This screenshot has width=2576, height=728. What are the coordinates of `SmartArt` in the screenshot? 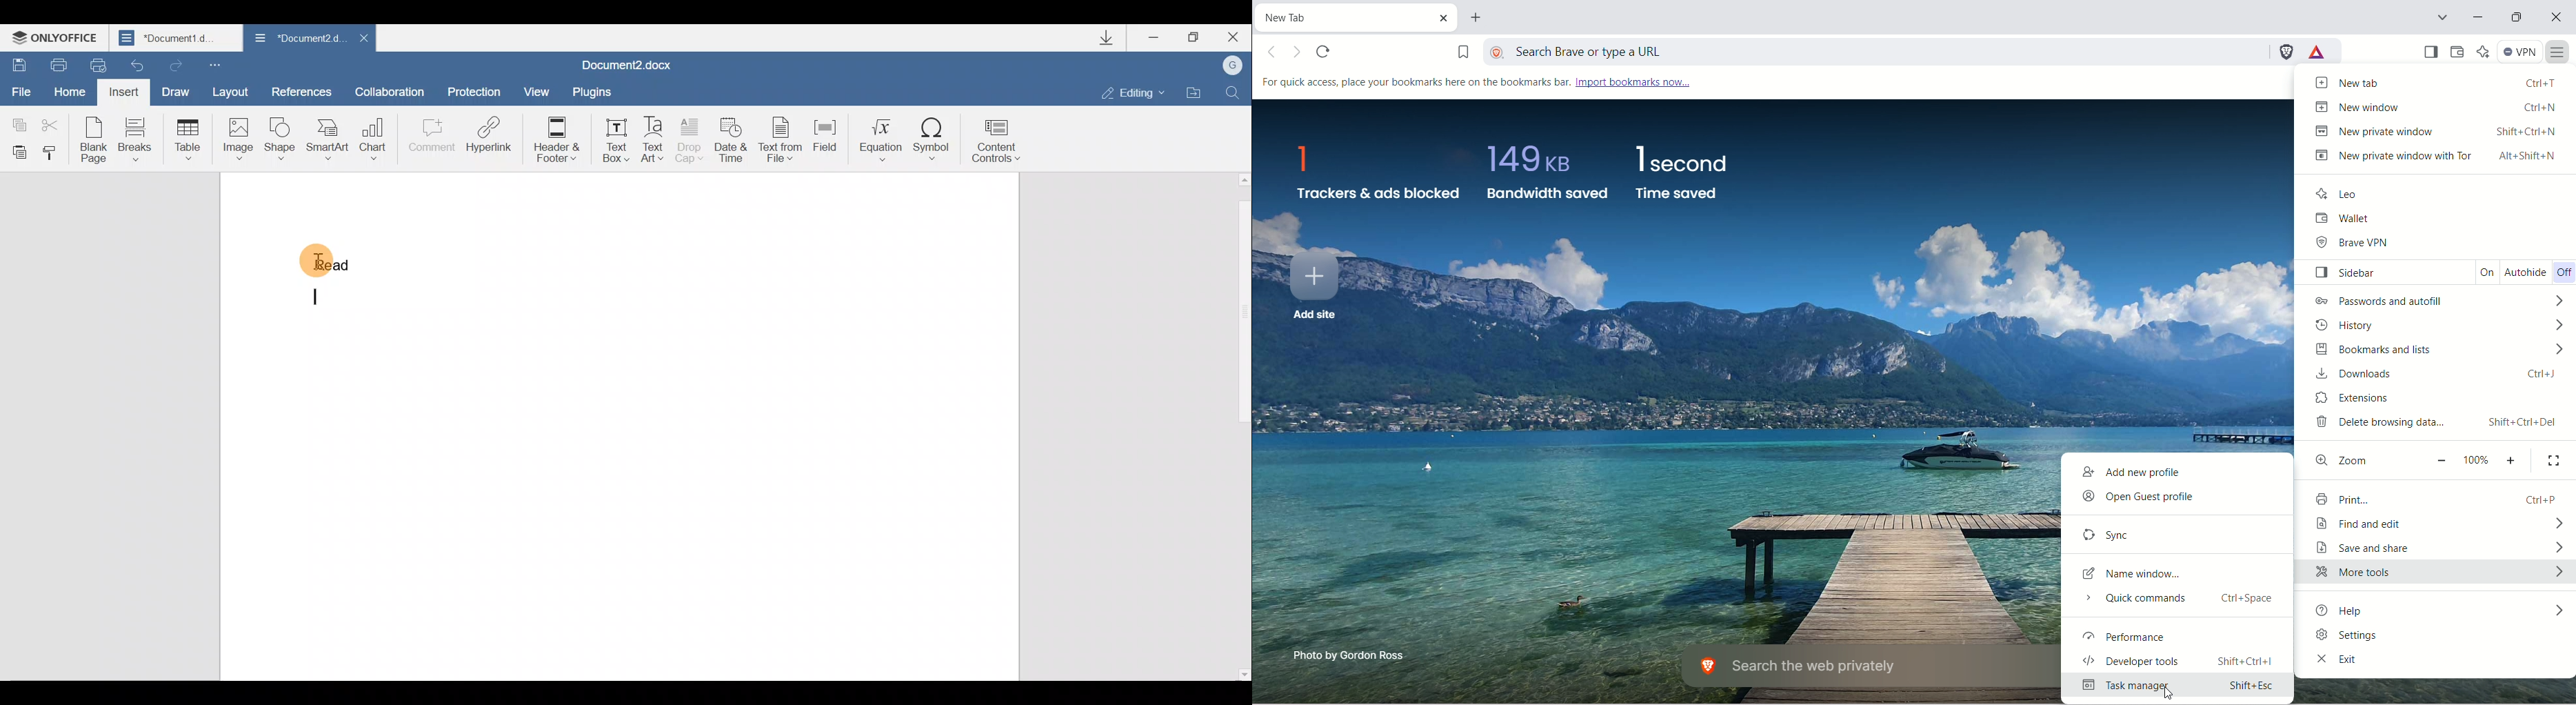 It's located at (328, 140).